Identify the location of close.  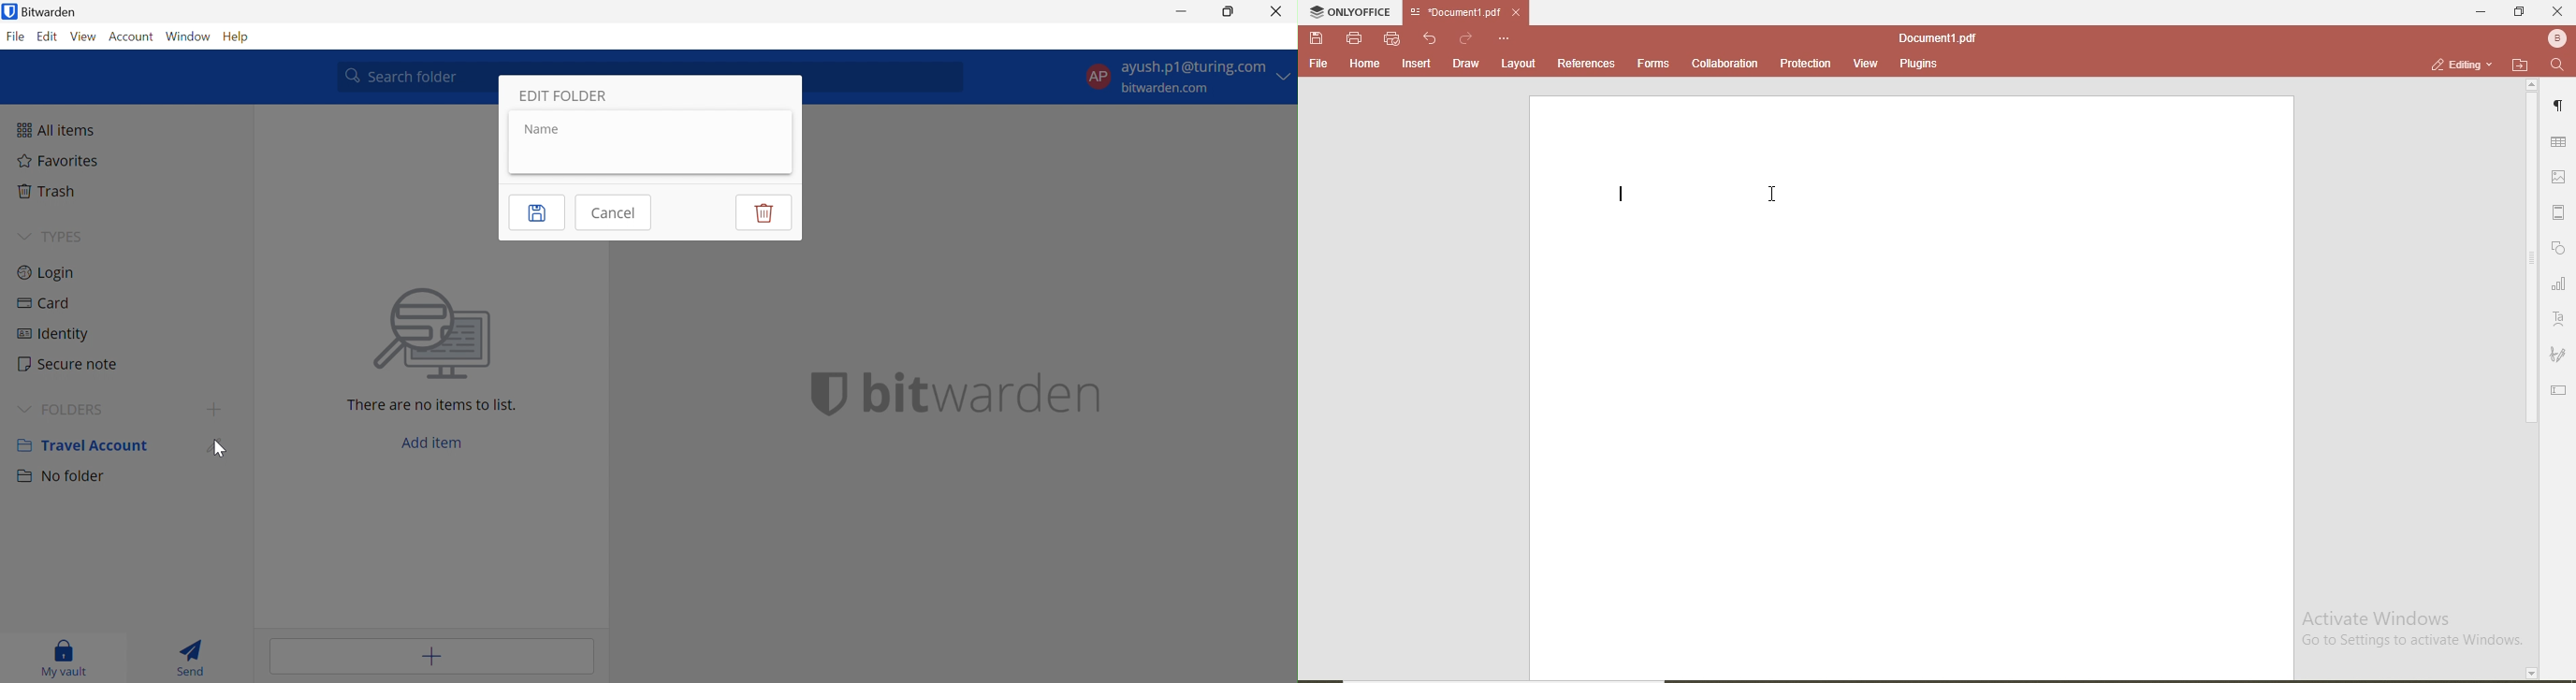
(1520, 12).